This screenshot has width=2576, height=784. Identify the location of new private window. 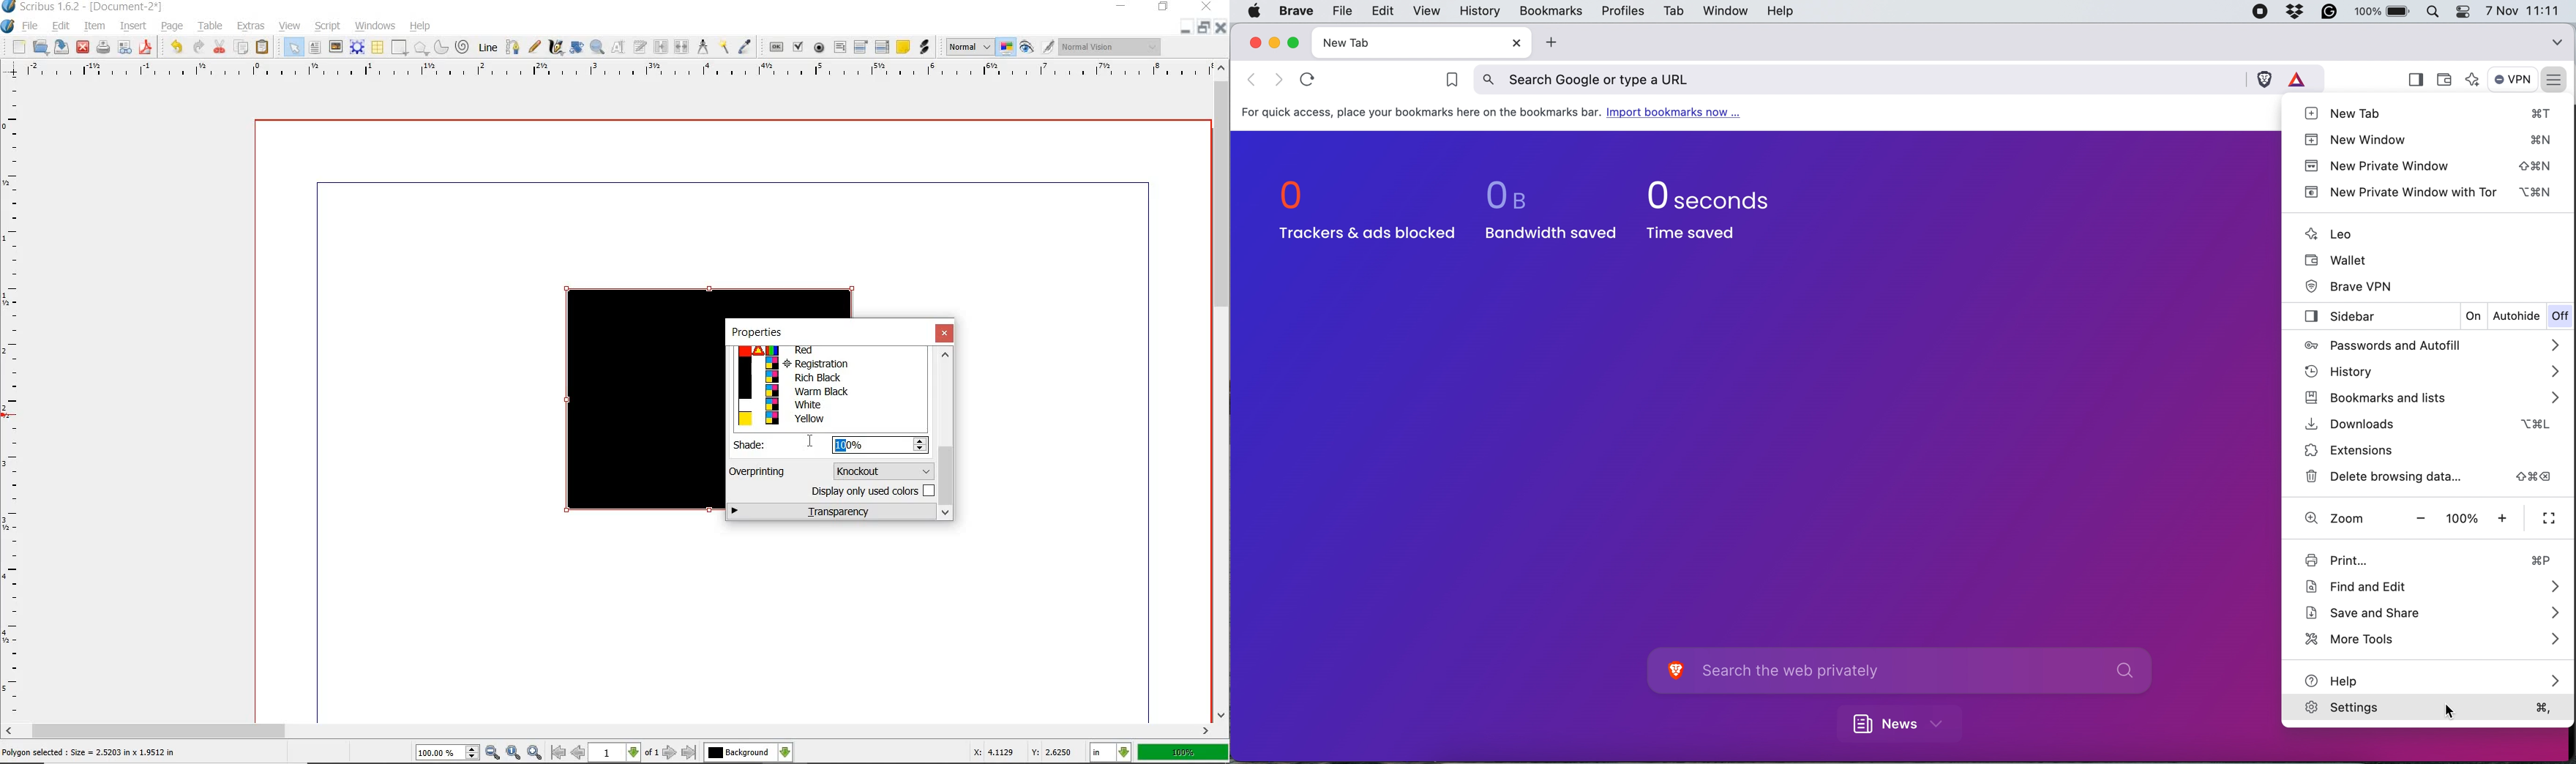
(2430, 166).